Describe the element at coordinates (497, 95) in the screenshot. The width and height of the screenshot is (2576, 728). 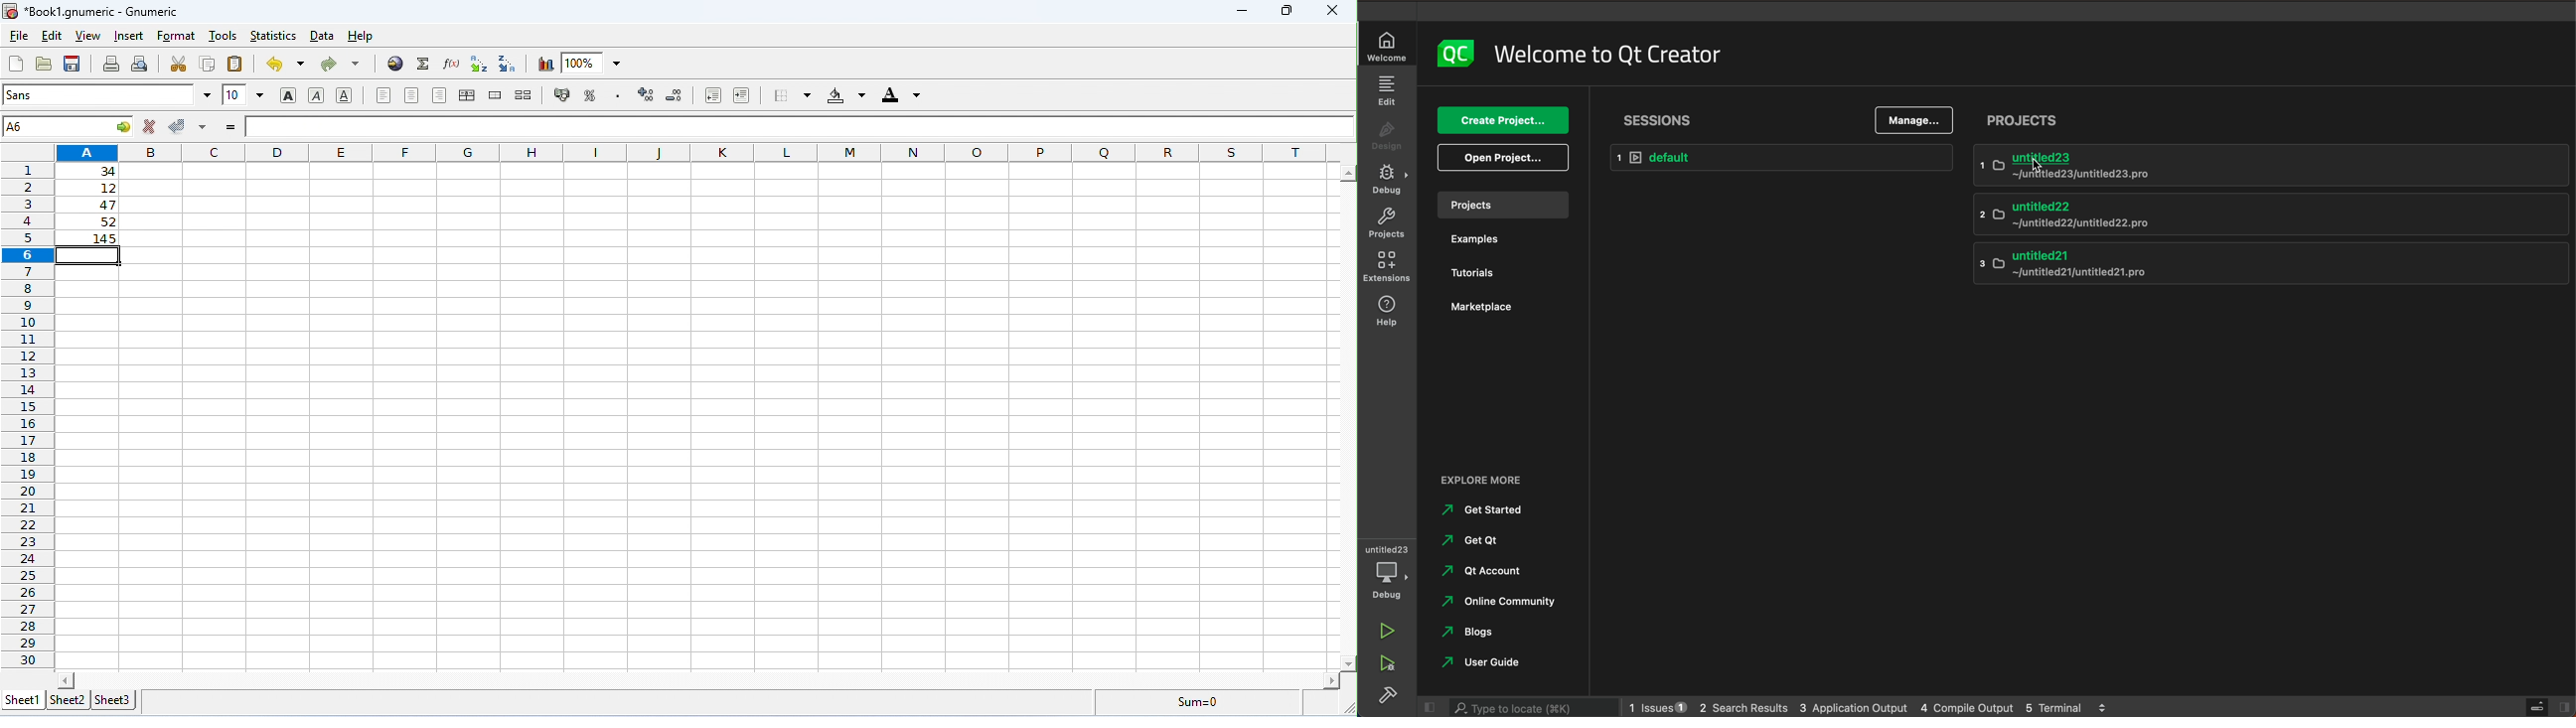
I see `merge` at that location.